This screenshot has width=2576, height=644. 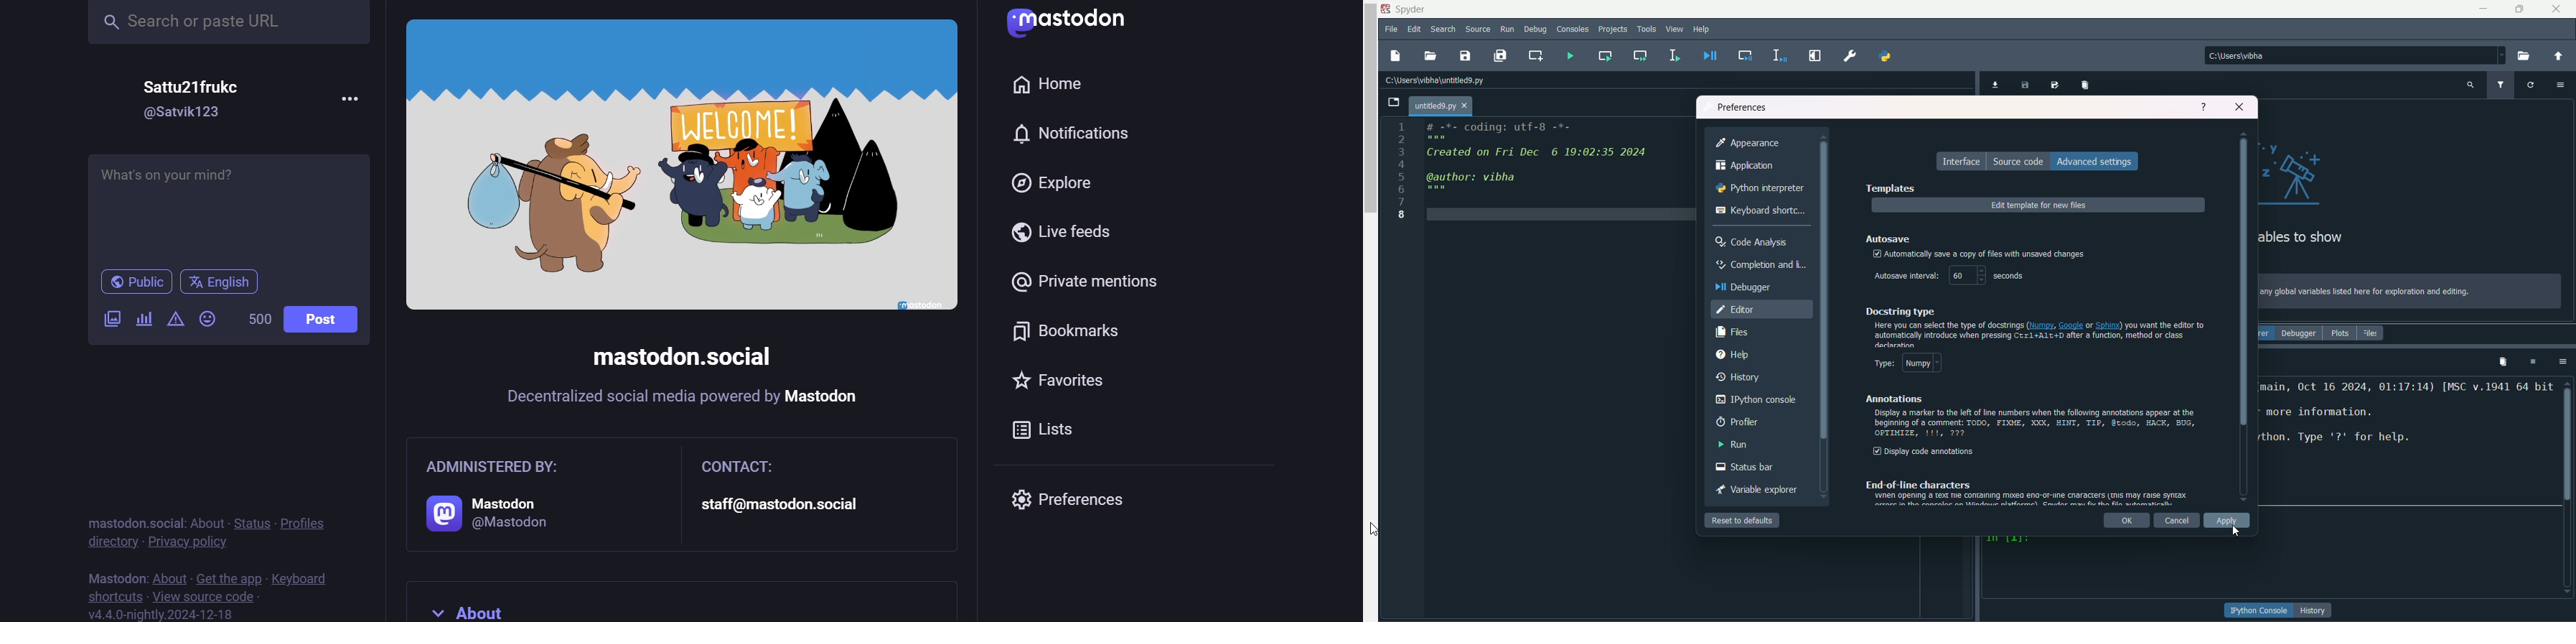 I want to click on python interpreter, so click(x=1761, y=189).